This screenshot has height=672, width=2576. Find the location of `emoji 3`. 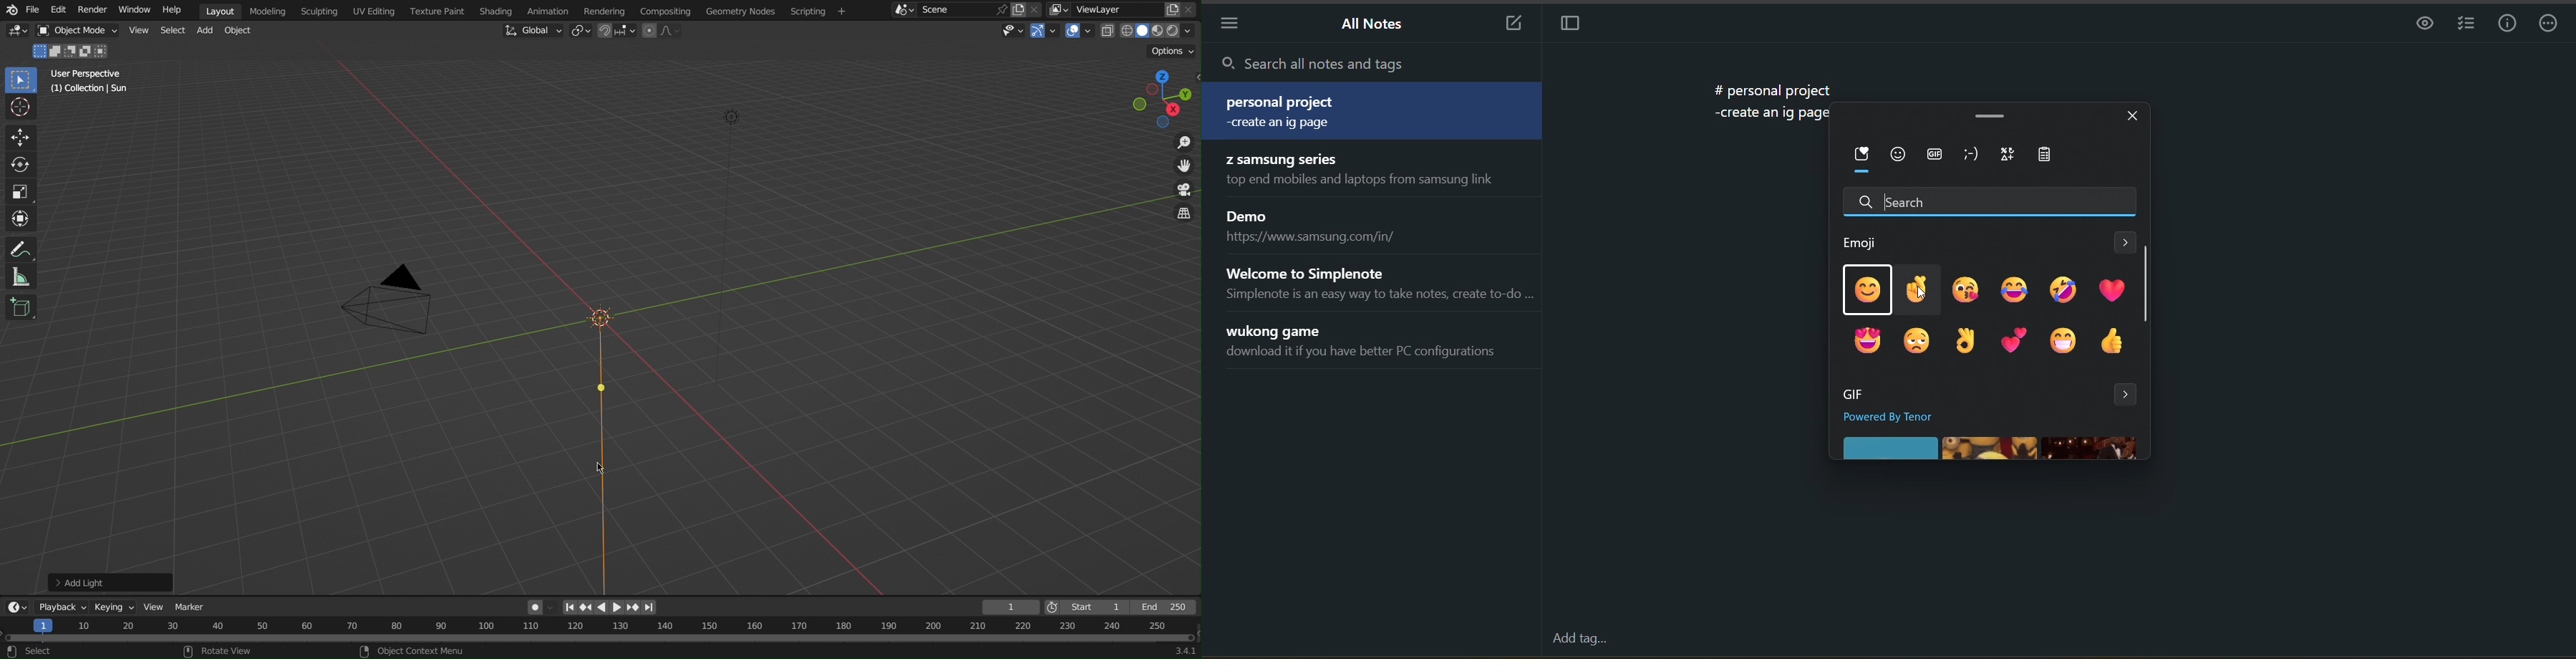

emoji 3 is located at coordinates (1965, 292).